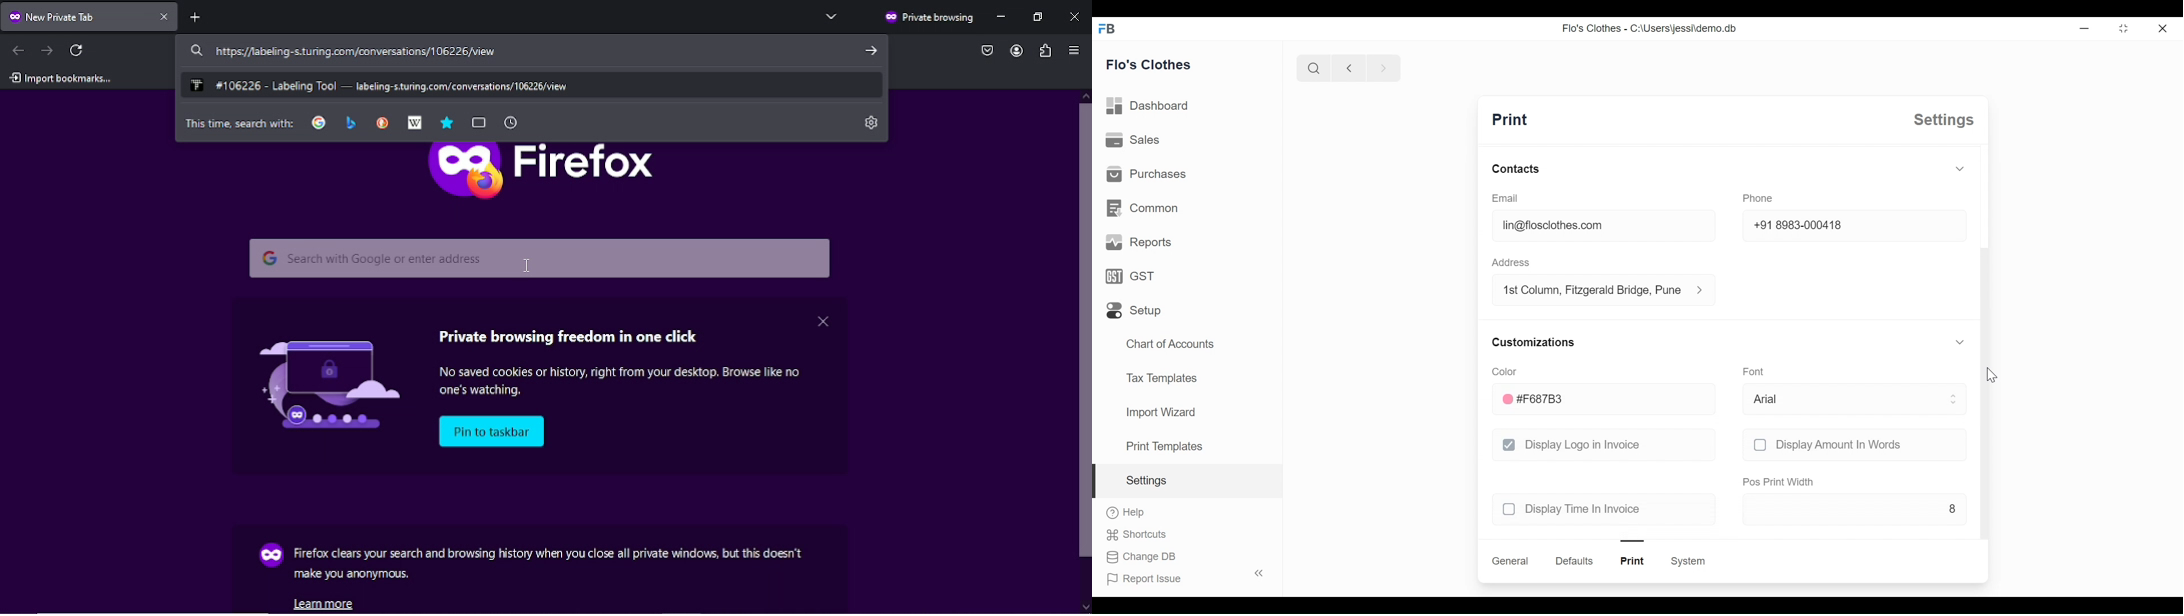  What do you see at coordinates (319, 122) in the screenshot?
I see `google` at bounding box center [319, 122].